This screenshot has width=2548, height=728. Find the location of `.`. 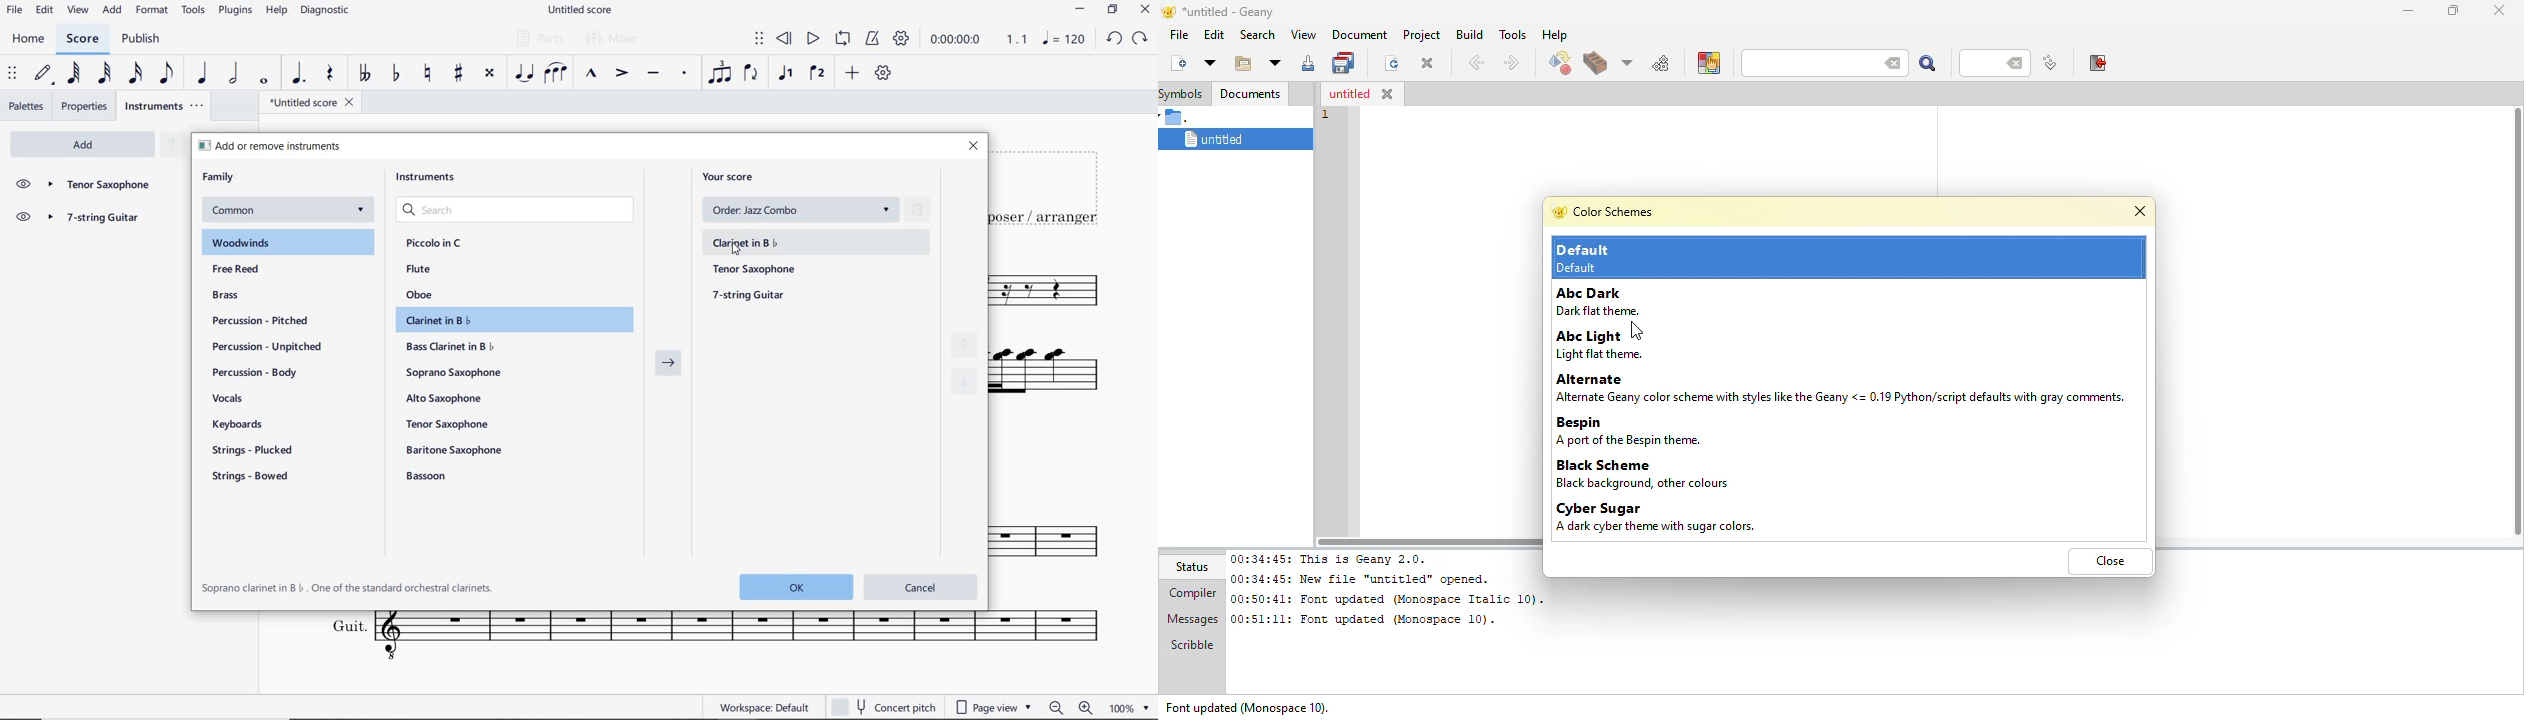

. is located at coordinates (1184, 117).